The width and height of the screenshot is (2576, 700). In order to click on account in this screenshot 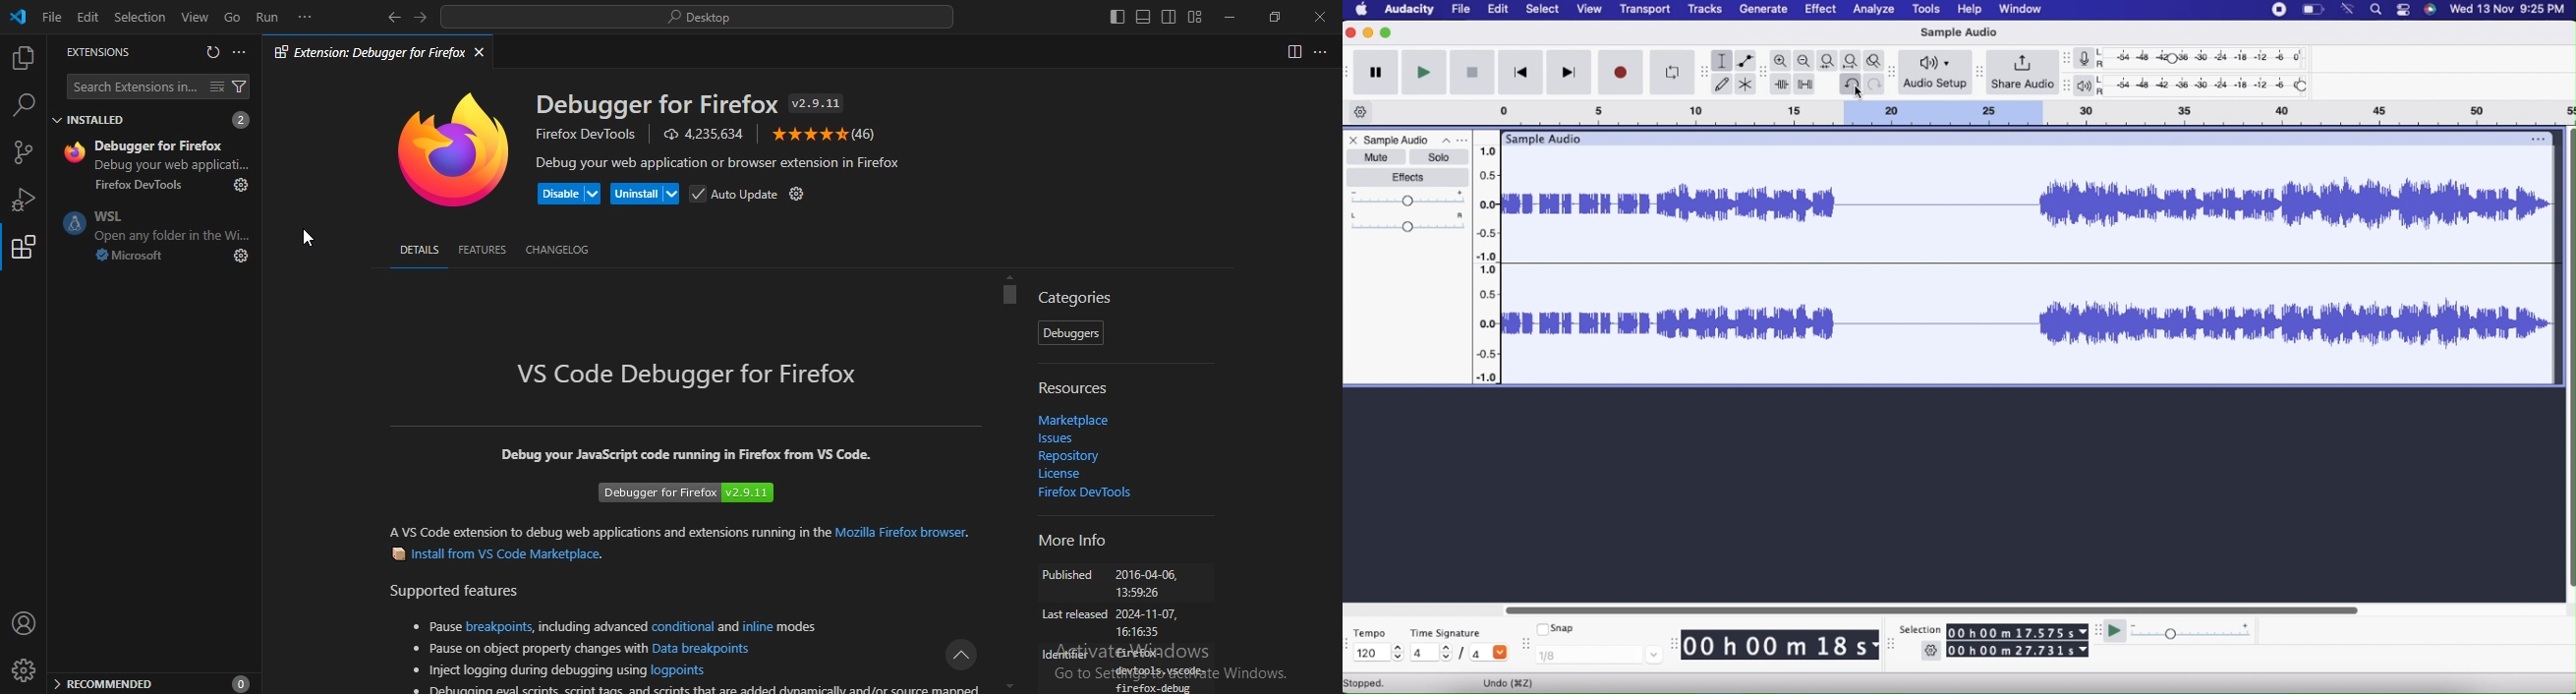, I will do `click(24, 624)`.